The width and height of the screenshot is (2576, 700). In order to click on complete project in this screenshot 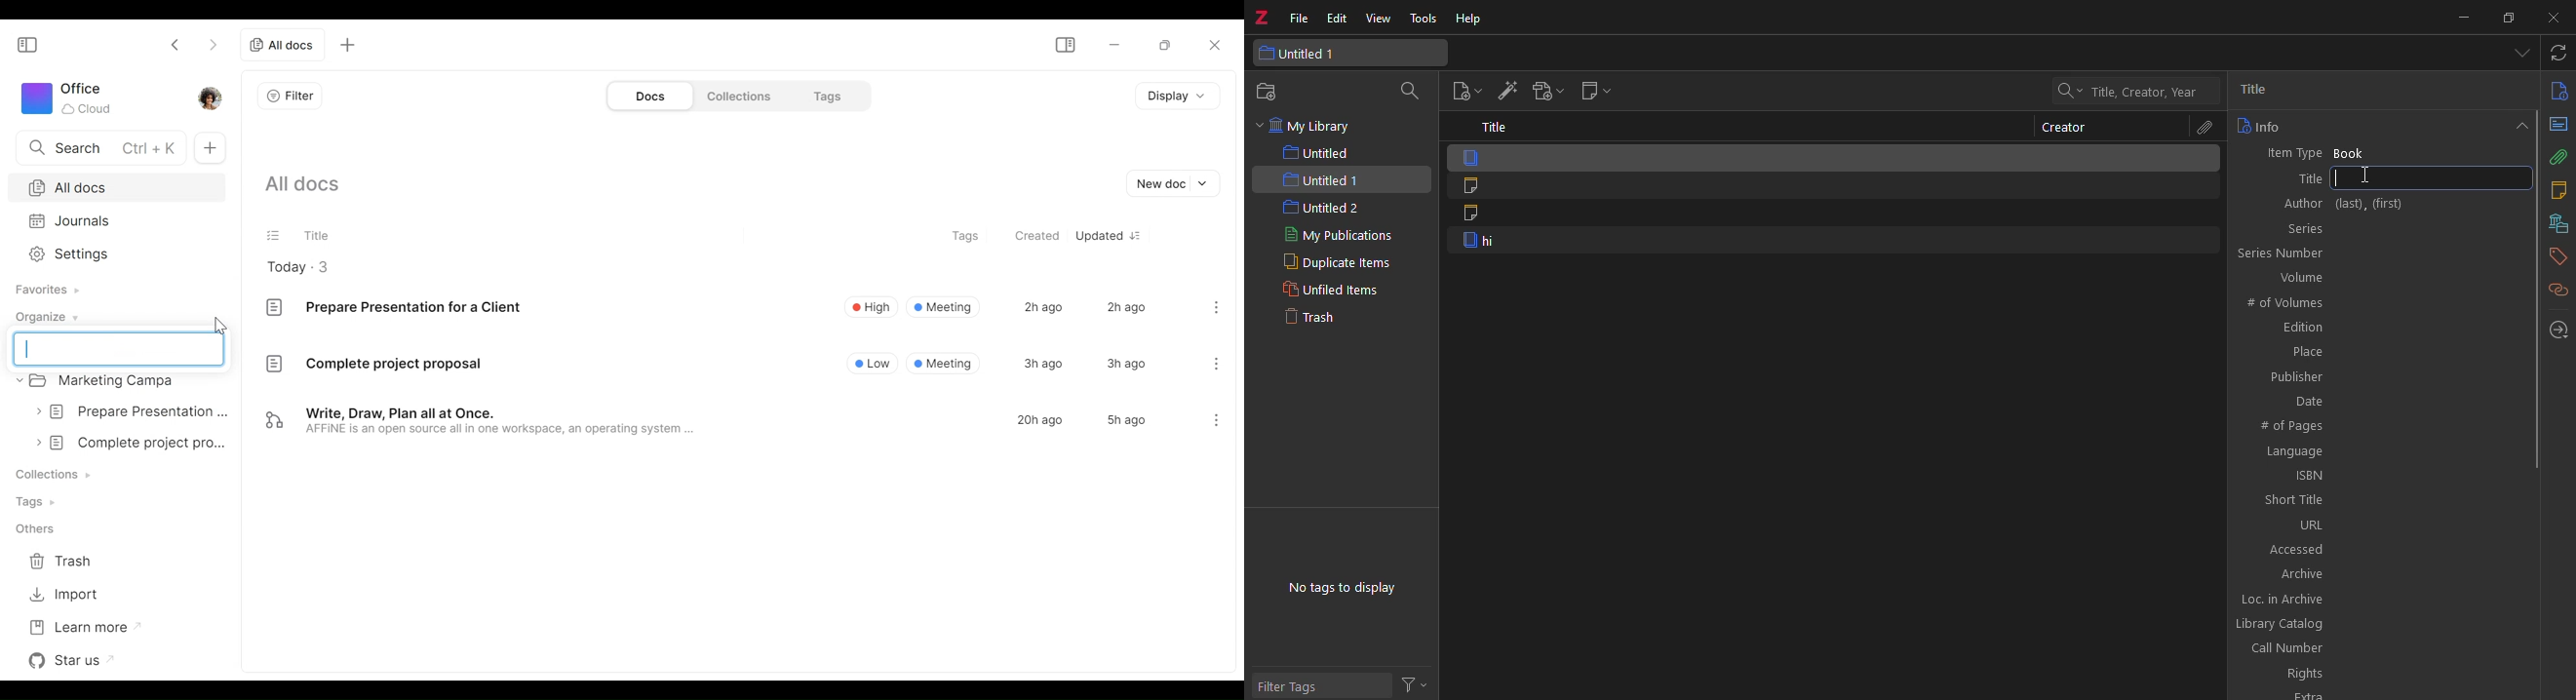, I will do `click(134, 442)`.